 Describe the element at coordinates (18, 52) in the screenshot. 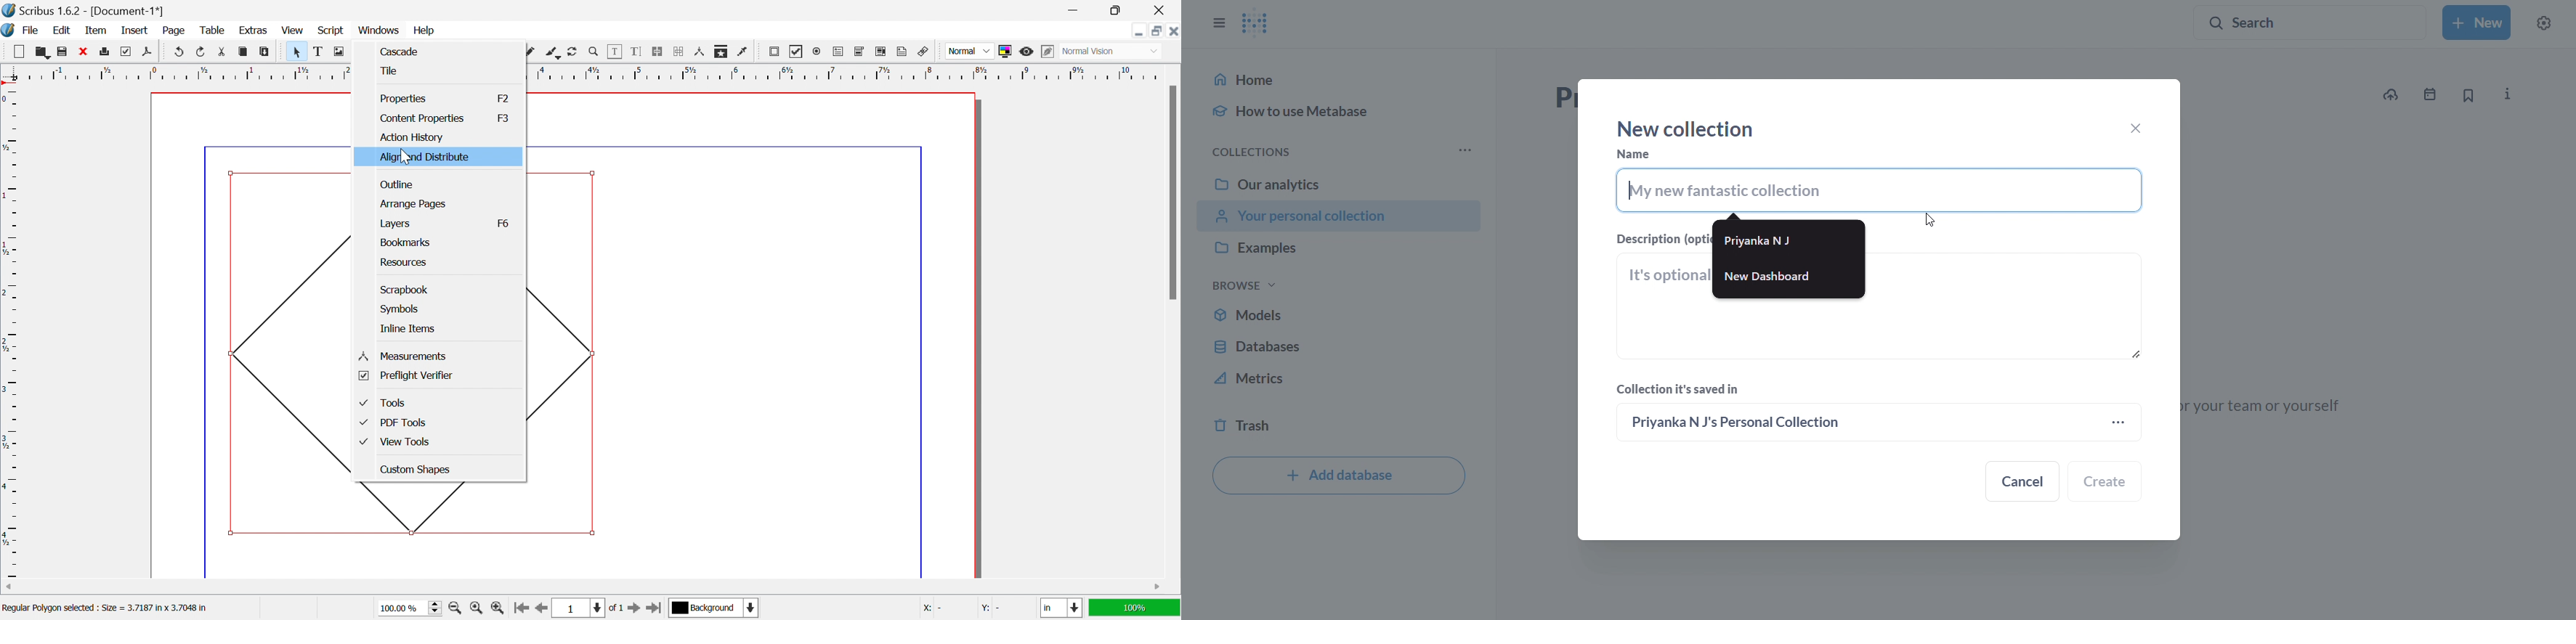

I see `New` at that location.